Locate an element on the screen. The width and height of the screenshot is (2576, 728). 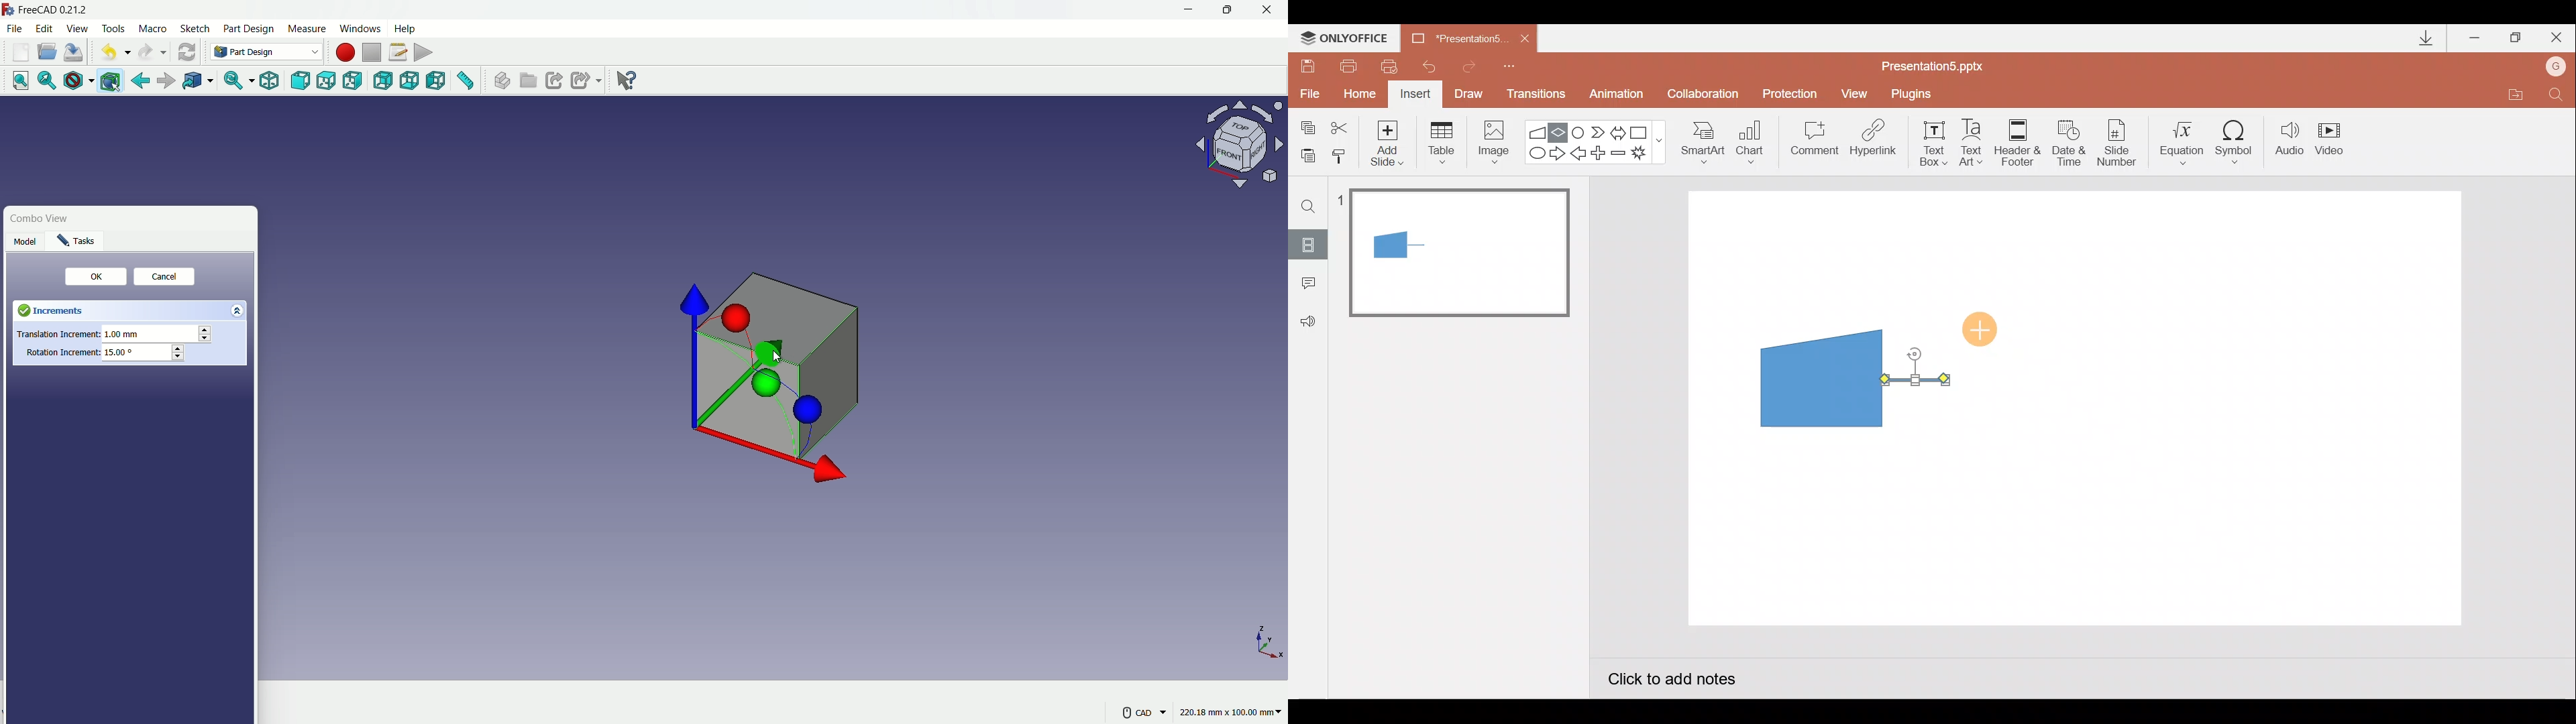
Collaboration is located at coordinates (1706, 95).